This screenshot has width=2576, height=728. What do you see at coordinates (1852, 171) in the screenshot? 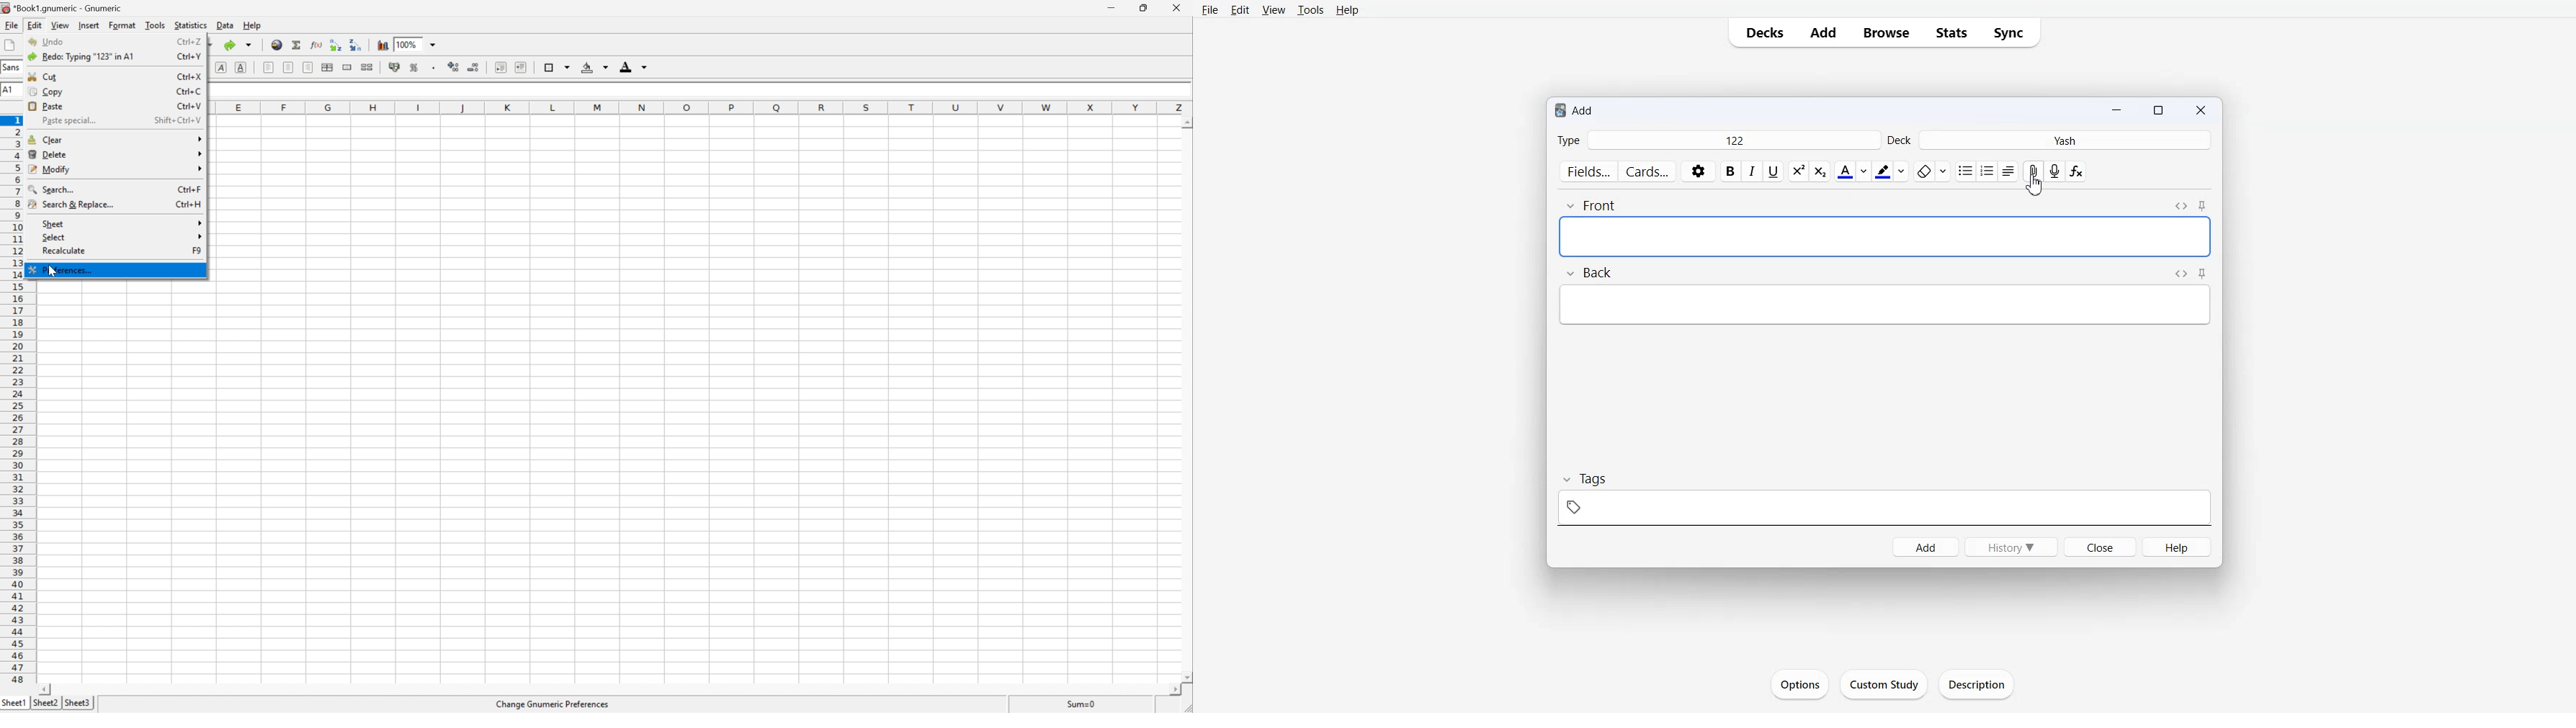
I see `Text color` at bounding box center [1852, 171].